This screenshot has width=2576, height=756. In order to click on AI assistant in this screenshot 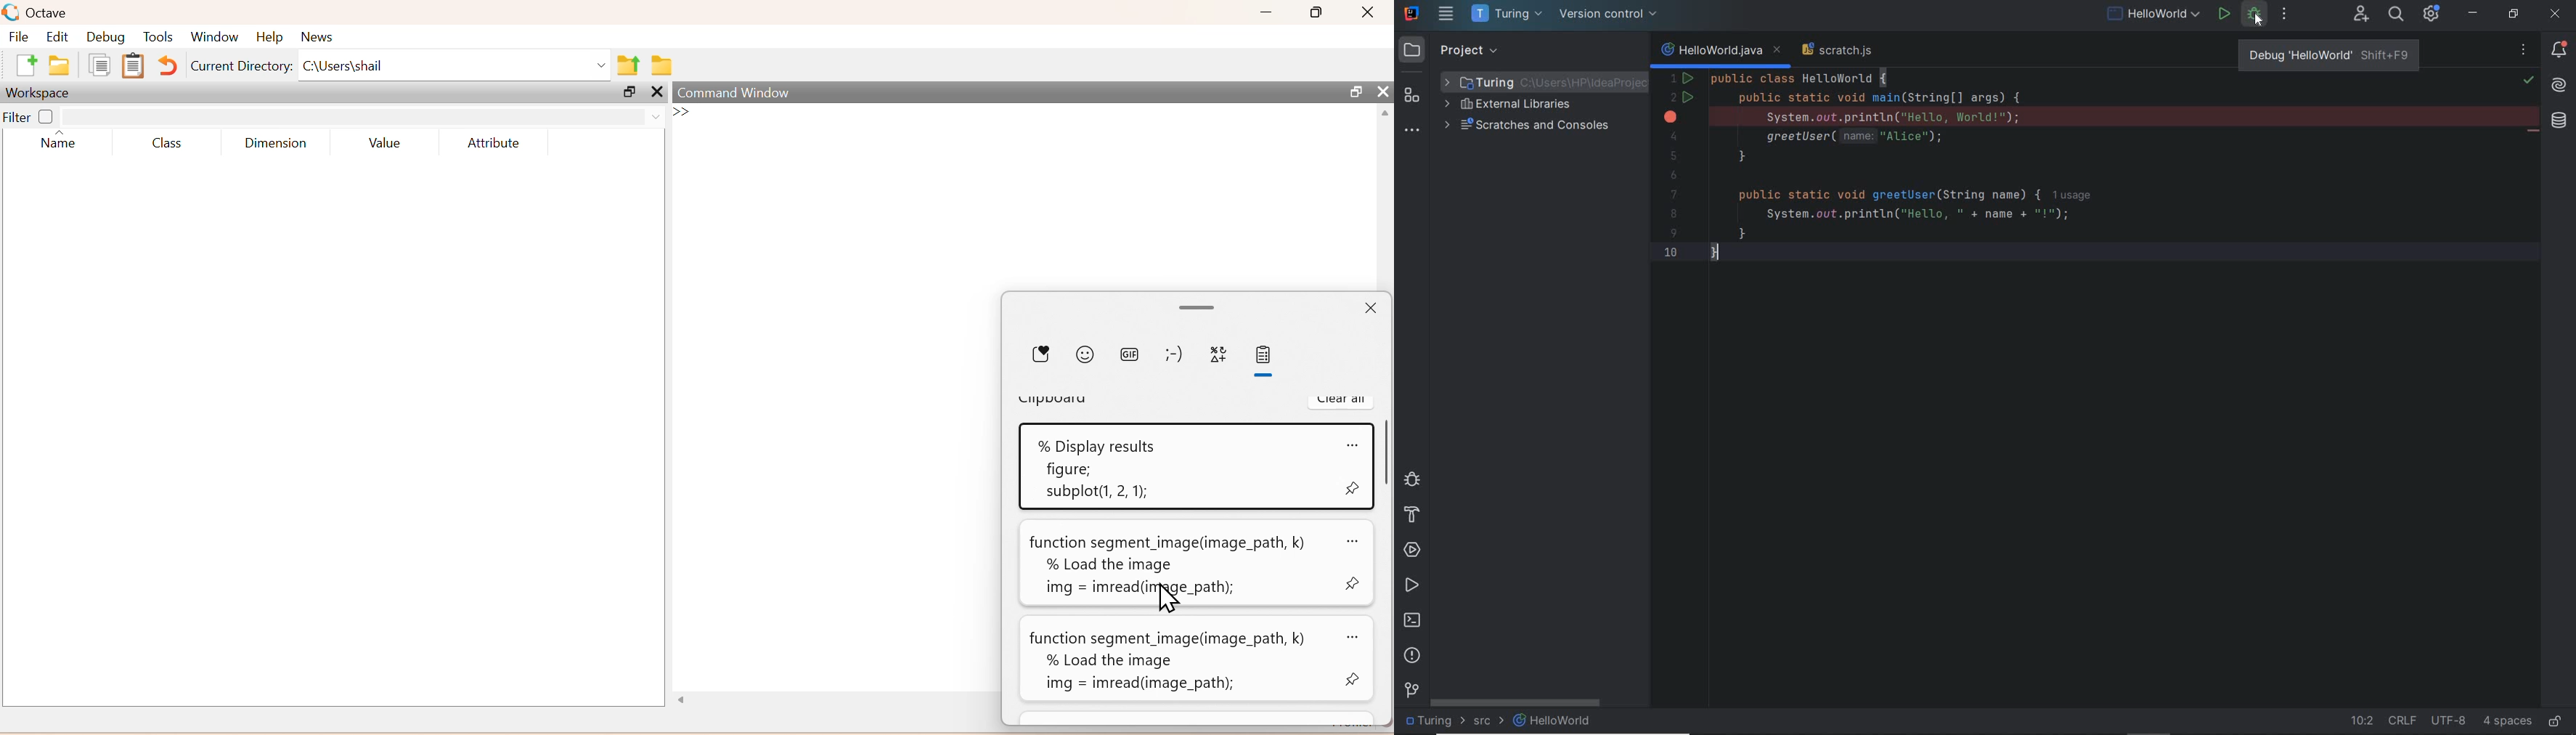, I will do `click(2559, 86)`.